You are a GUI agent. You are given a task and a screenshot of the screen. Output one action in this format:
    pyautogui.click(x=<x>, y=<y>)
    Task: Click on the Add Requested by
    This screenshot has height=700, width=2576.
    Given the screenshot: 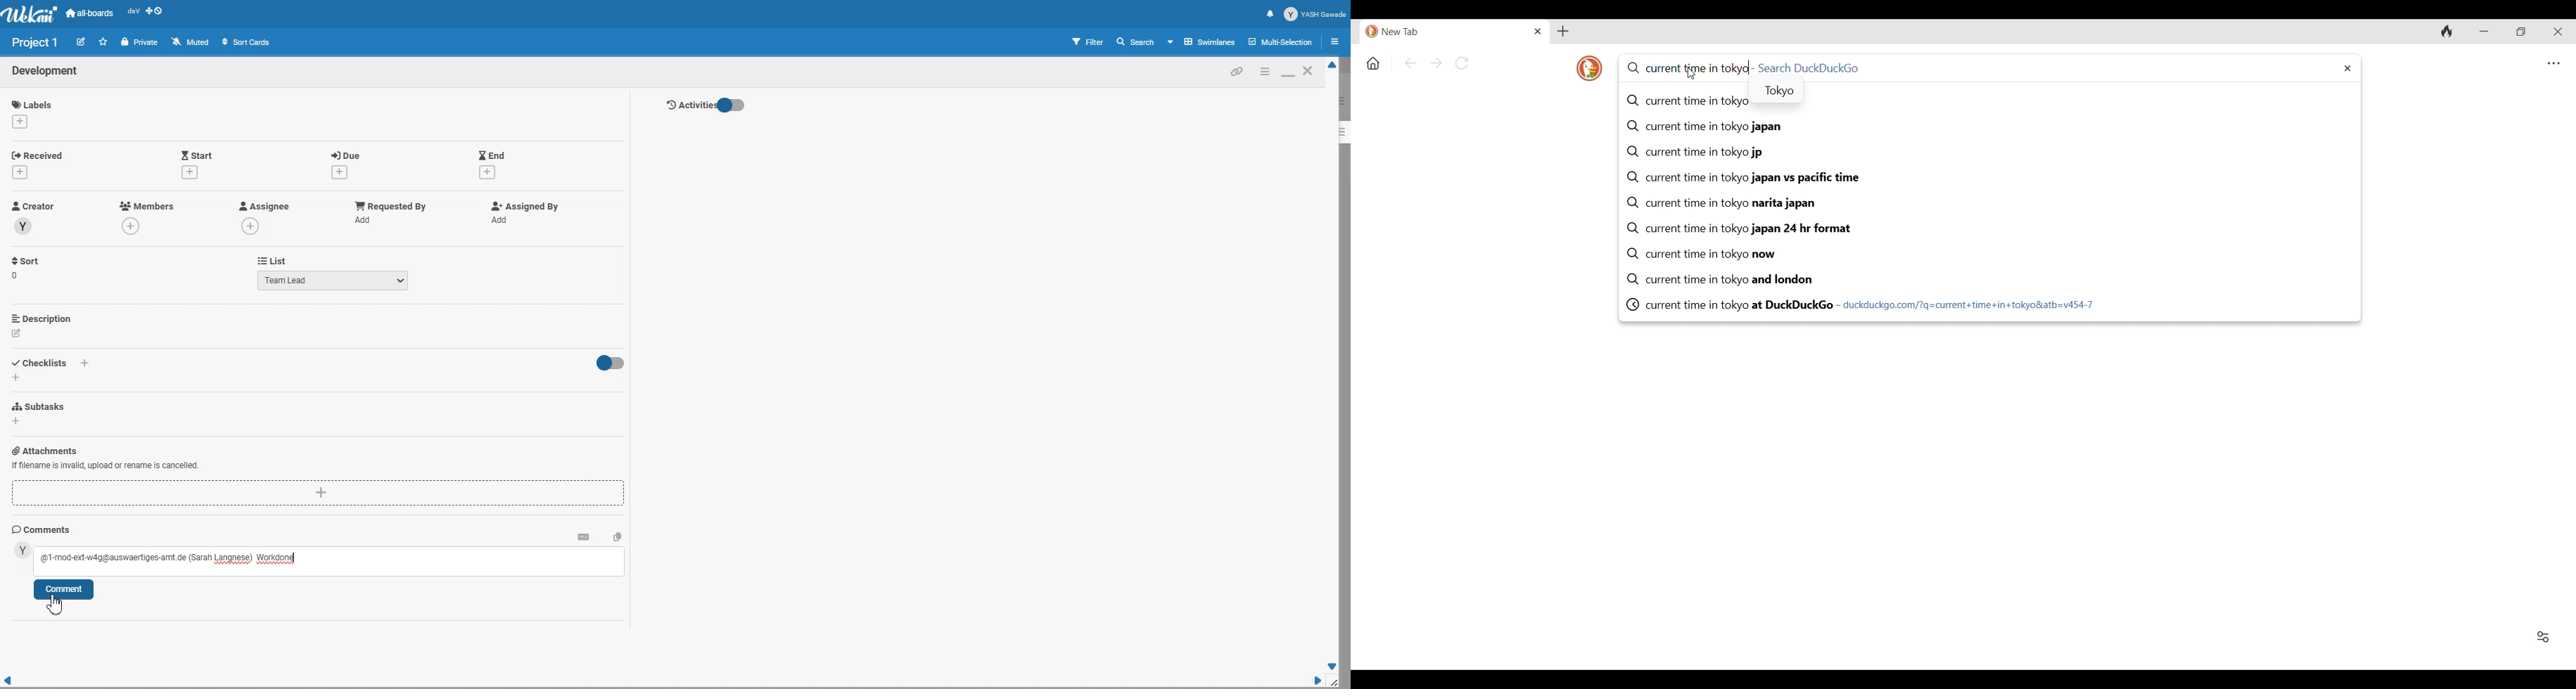 What is the action you would take?
    pyautogui.click(x=391, y=205)
    